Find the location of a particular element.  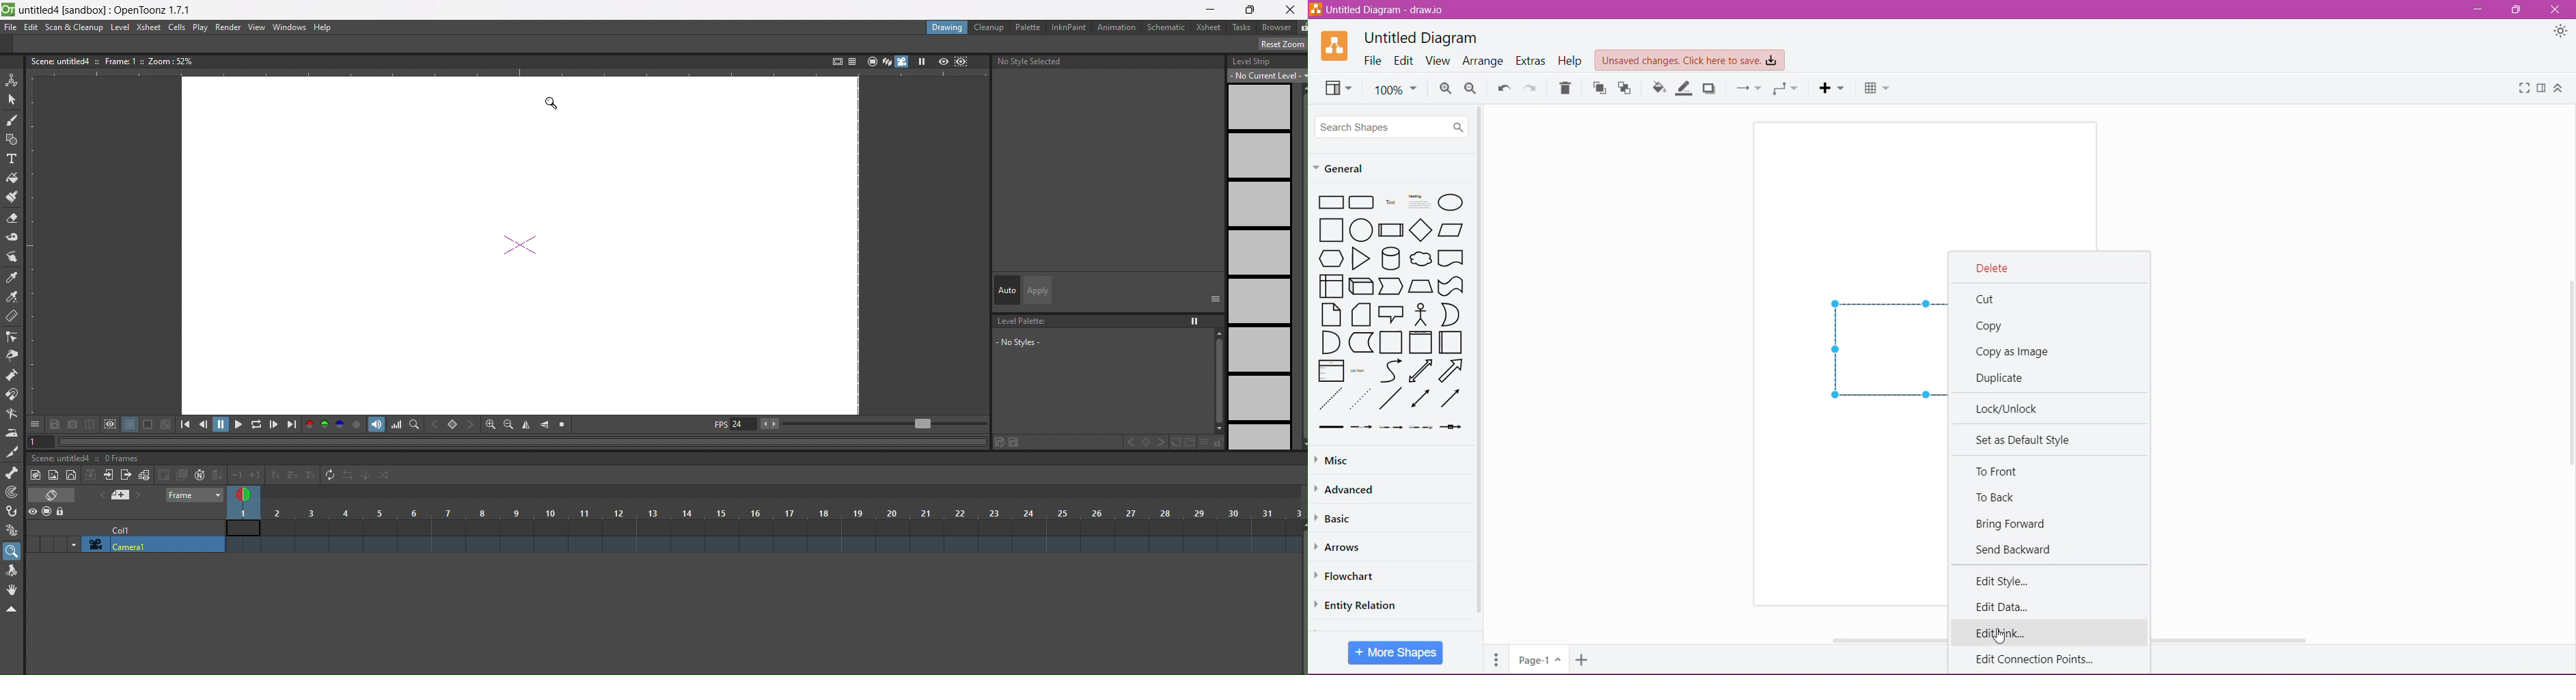

Redo is located at coordinates (1532, 87).